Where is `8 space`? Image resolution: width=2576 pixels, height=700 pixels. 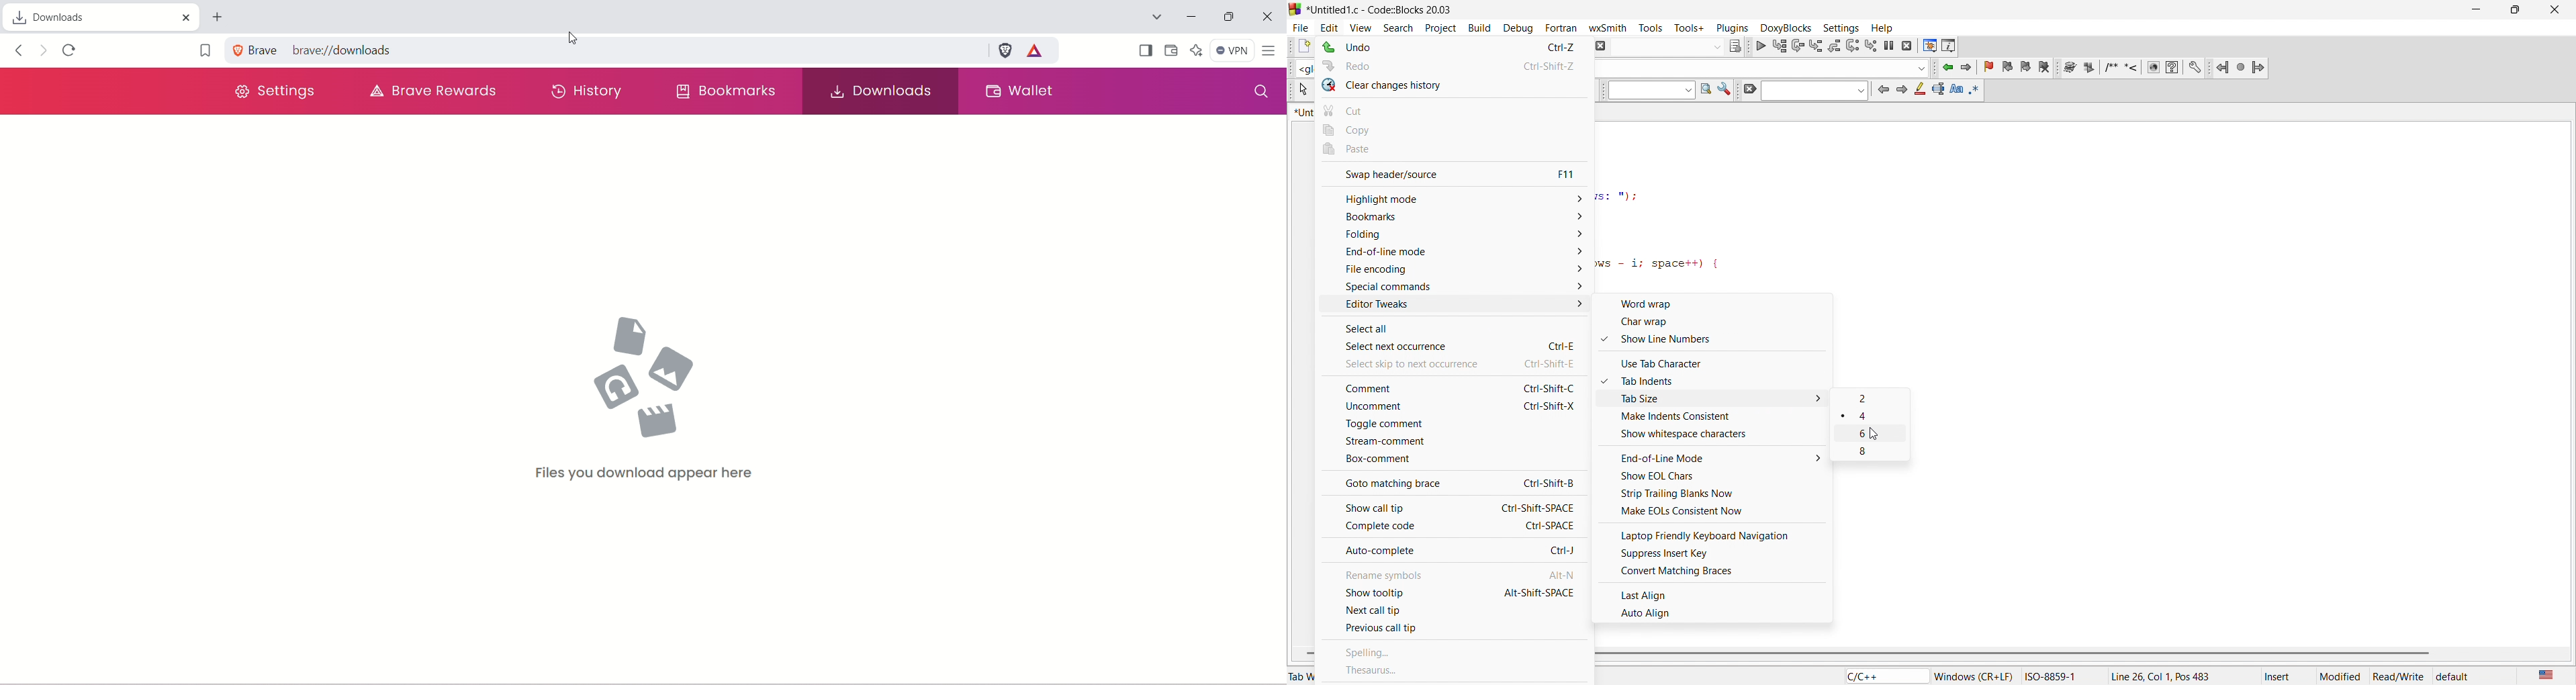 8 space is located at coordinates (1874, 453).